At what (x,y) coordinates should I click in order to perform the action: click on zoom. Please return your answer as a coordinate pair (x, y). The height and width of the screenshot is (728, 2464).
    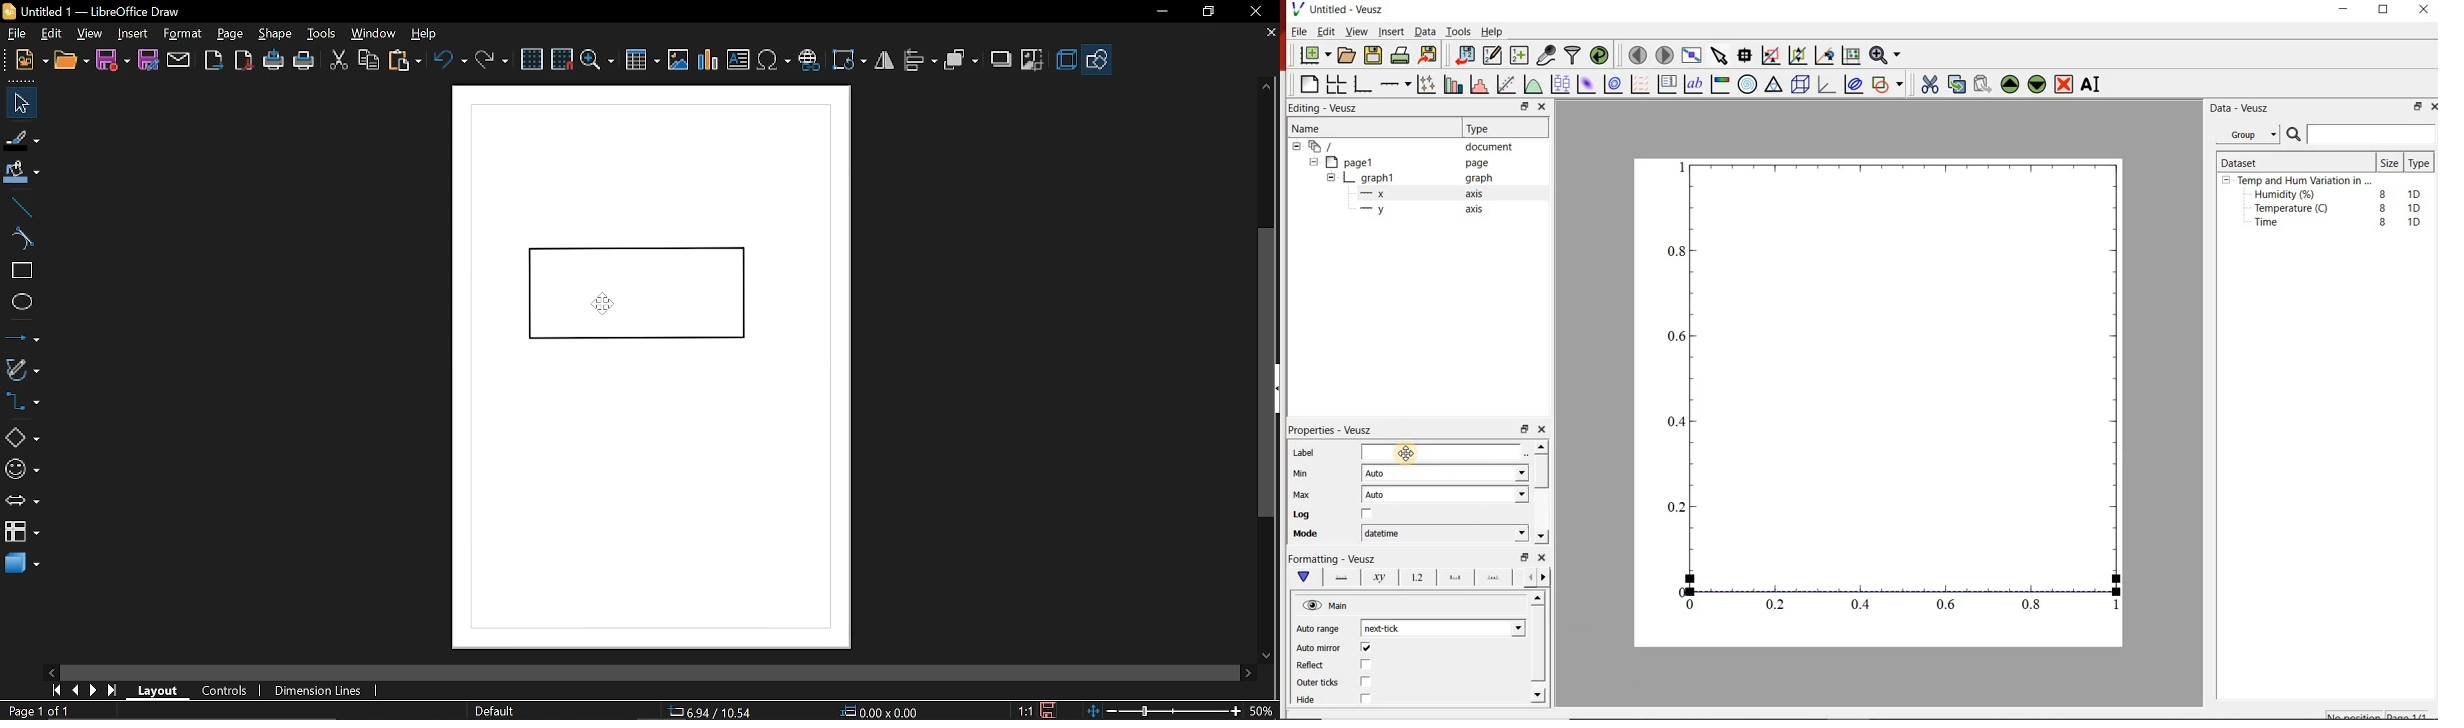
    Looking at the image, I should click on (598, 60).